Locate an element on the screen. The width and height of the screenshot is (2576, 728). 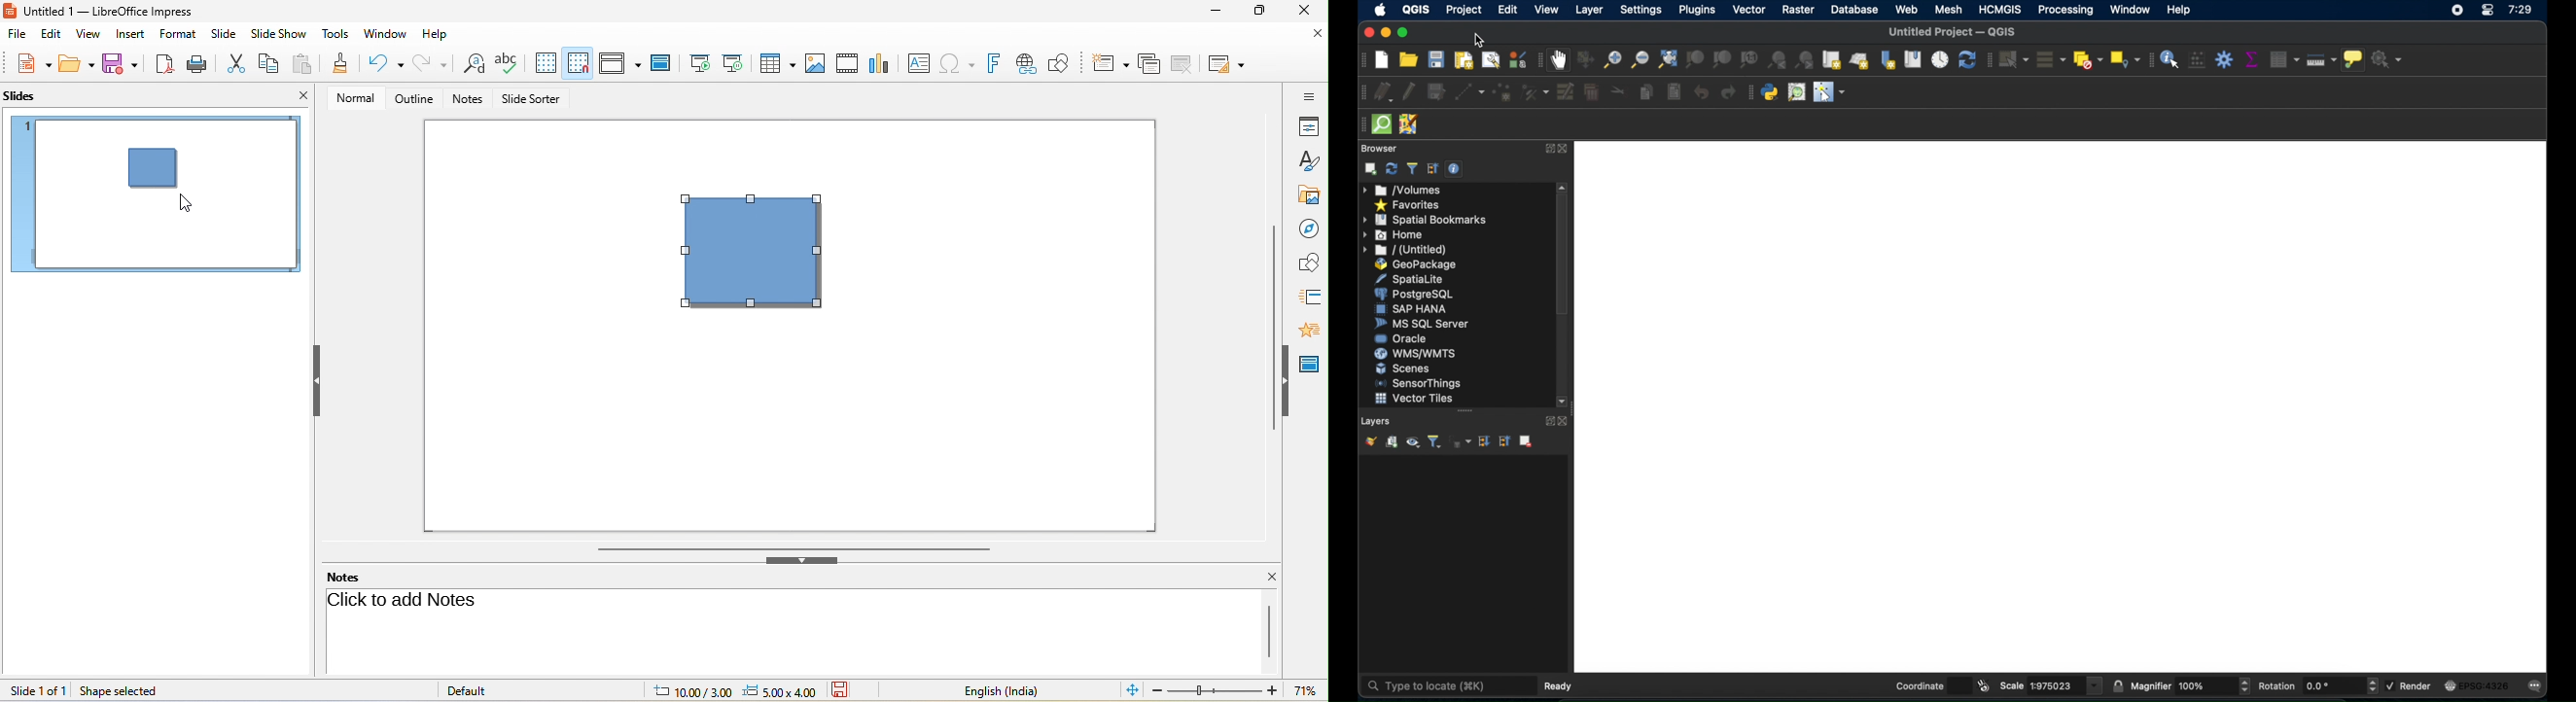
master slide is located at coordinates (1313, 361).